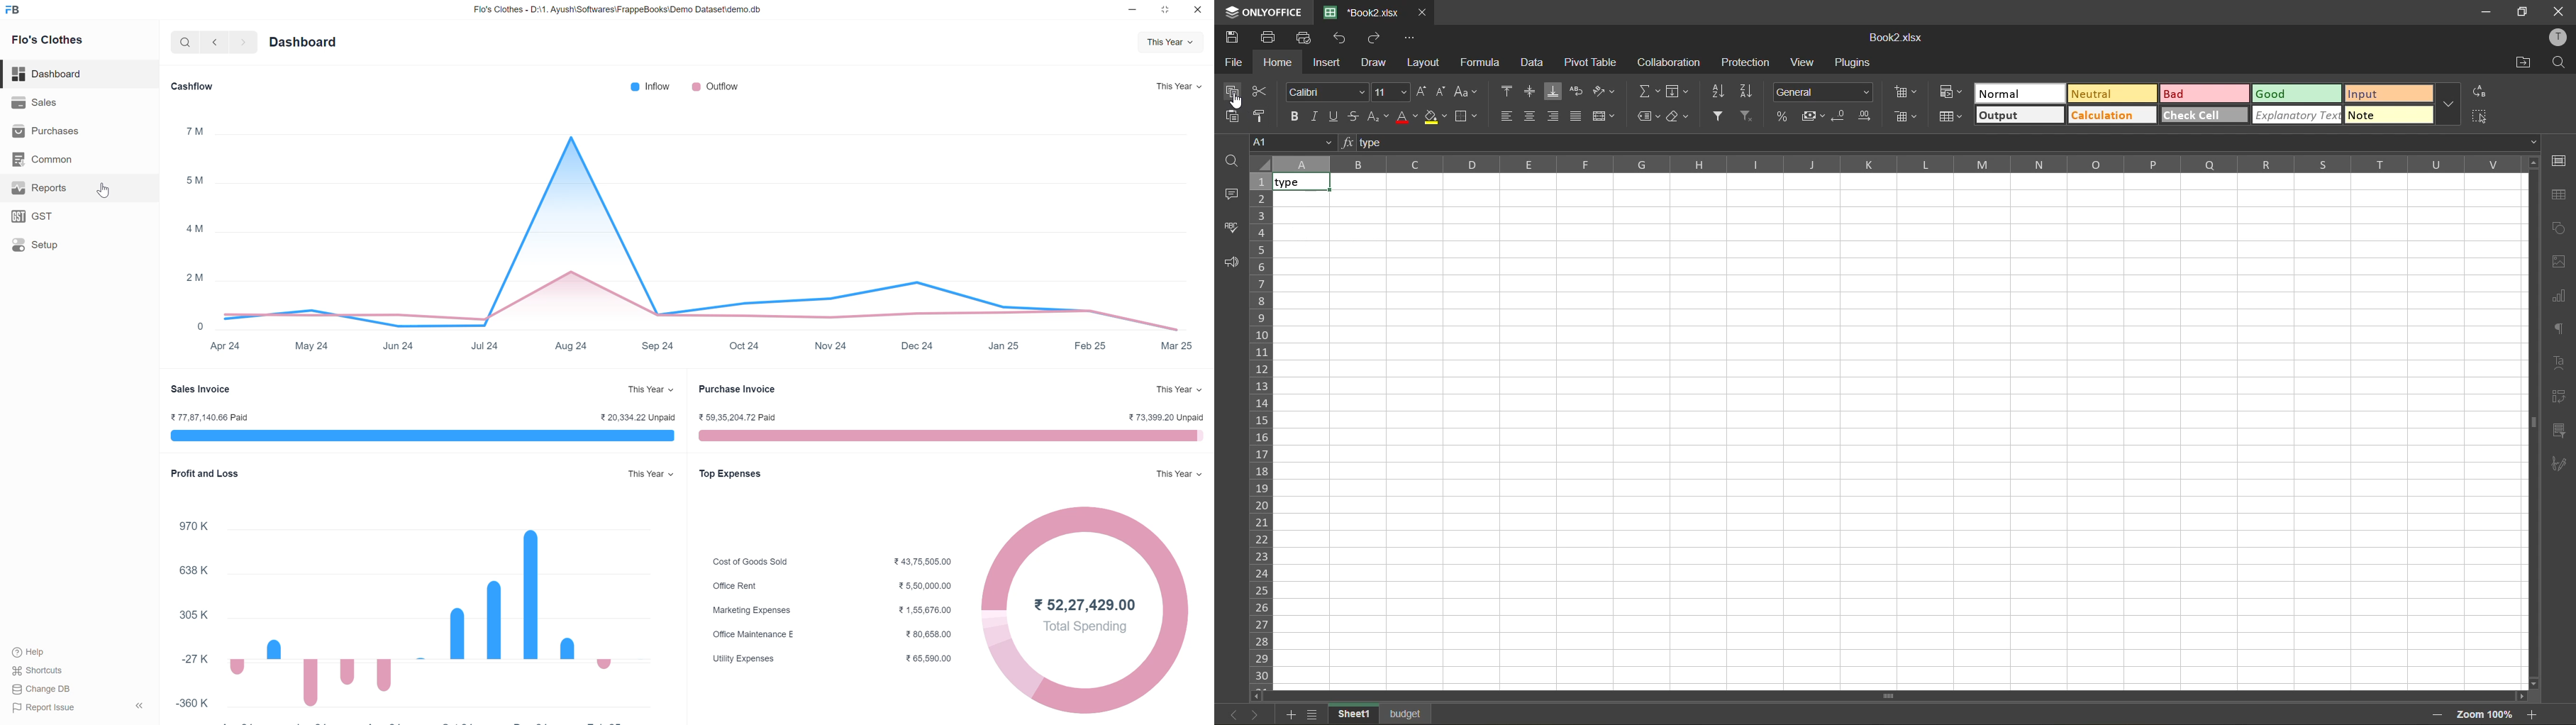  What do you see at coordinates (2563, 194) in the screenshot?
I see `table` at bounding box center [2563, 194].